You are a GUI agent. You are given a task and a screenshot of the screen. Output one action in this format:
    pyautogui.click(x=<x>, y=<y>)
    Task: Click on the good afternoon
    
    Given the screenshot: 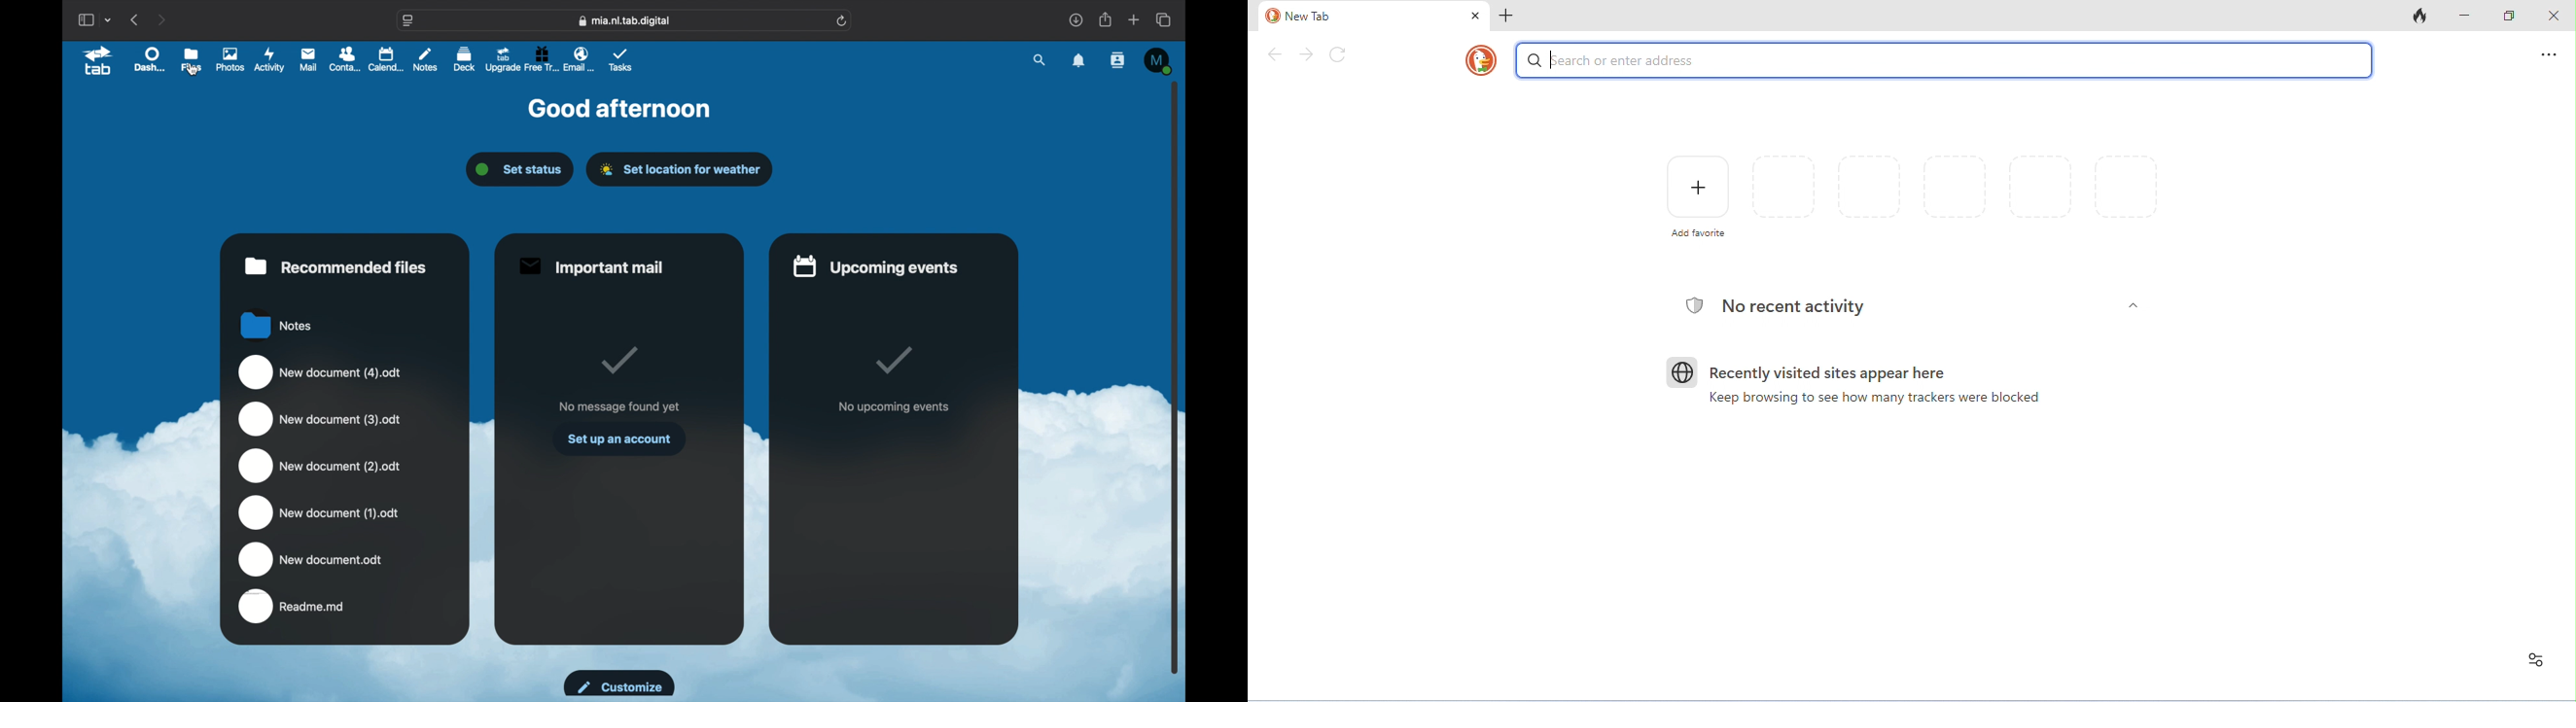 What is the action you would take?
    pyautogui.click(x=620, y=107)
    